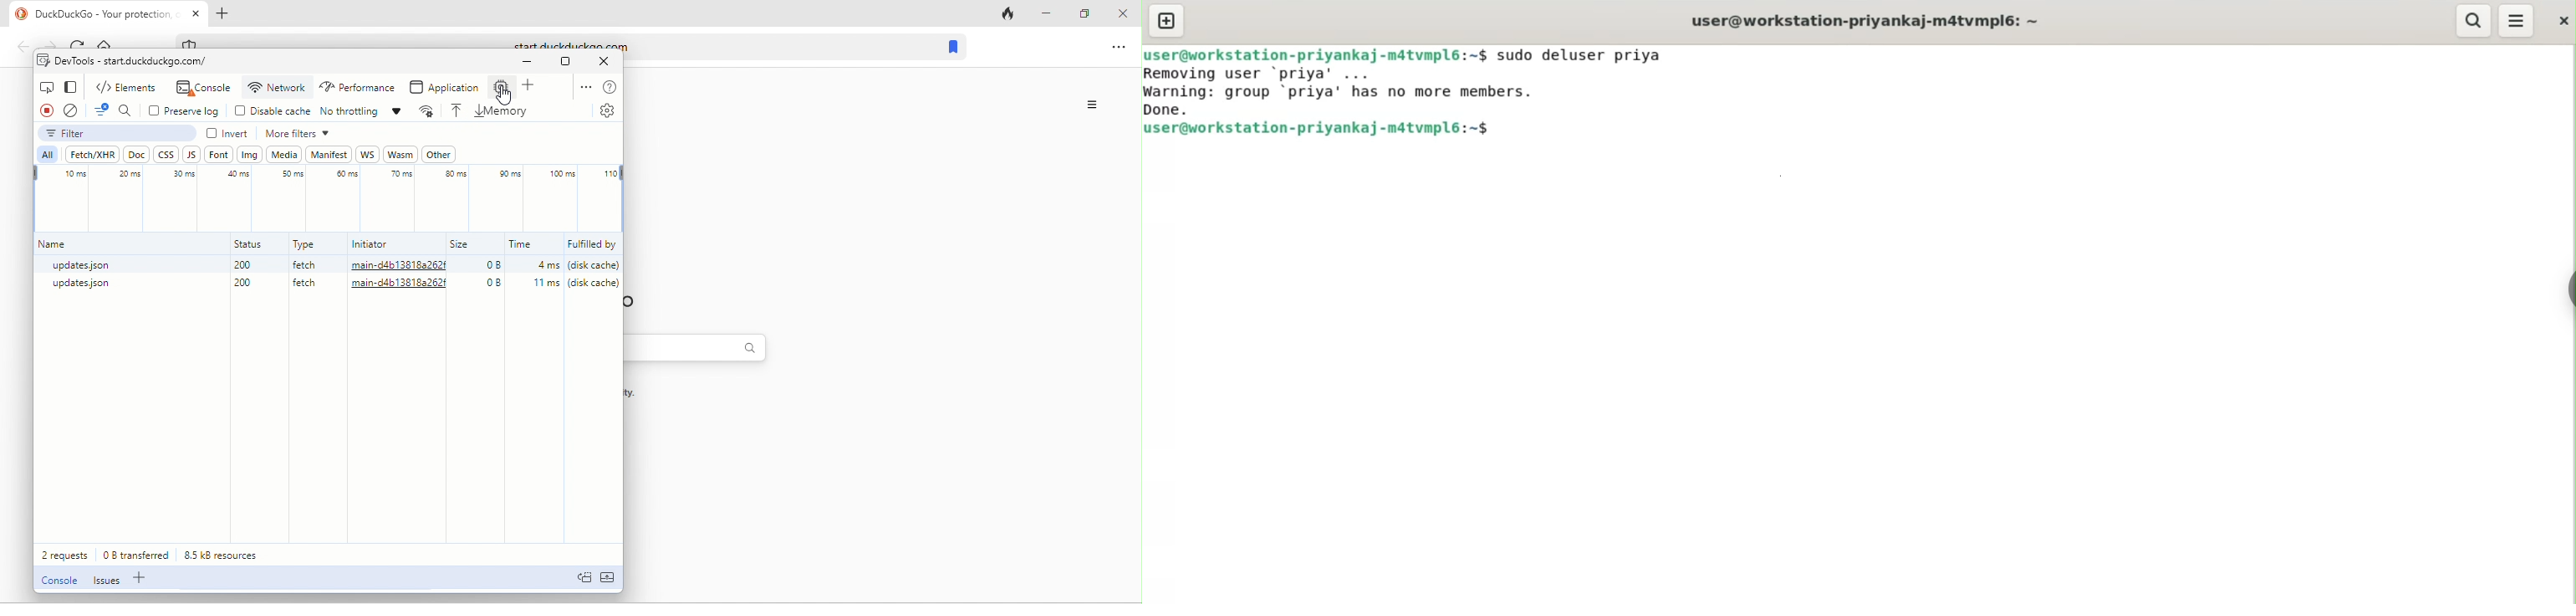 Image resolution: width=2576 pixels, height=616 pixels. I want to click on font, so click(220, 156).